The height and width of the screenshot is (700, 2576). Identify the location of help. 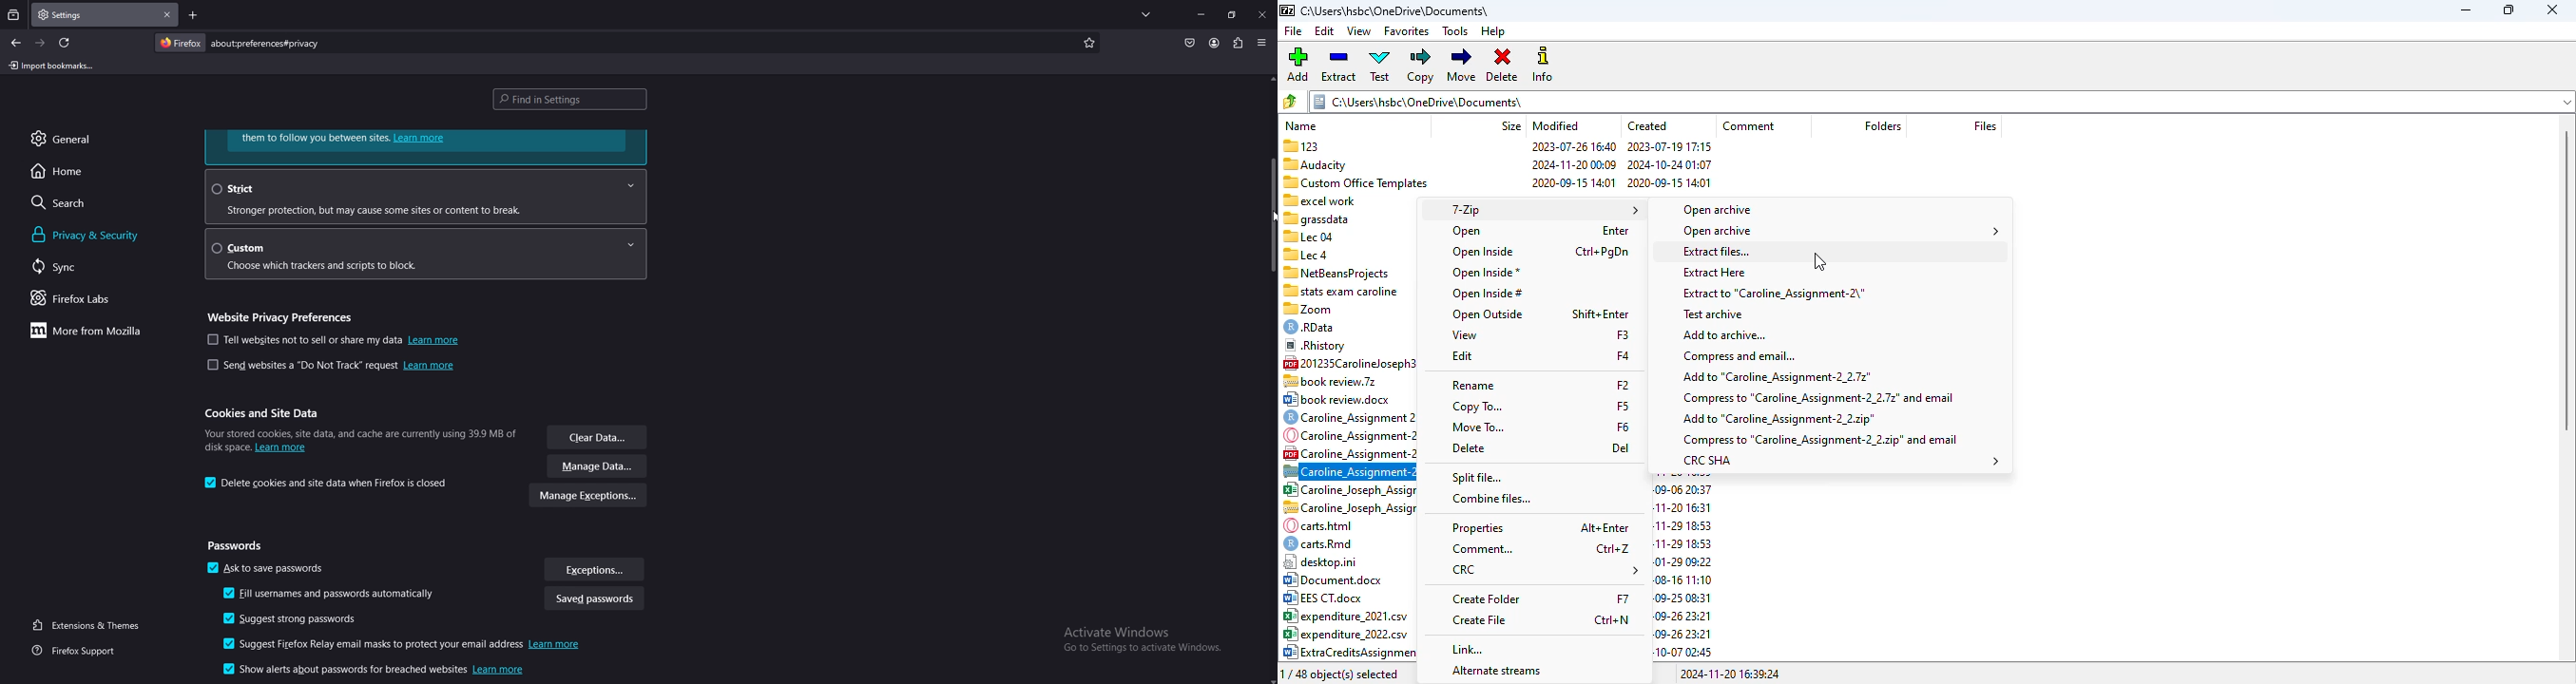
(1494, 32).